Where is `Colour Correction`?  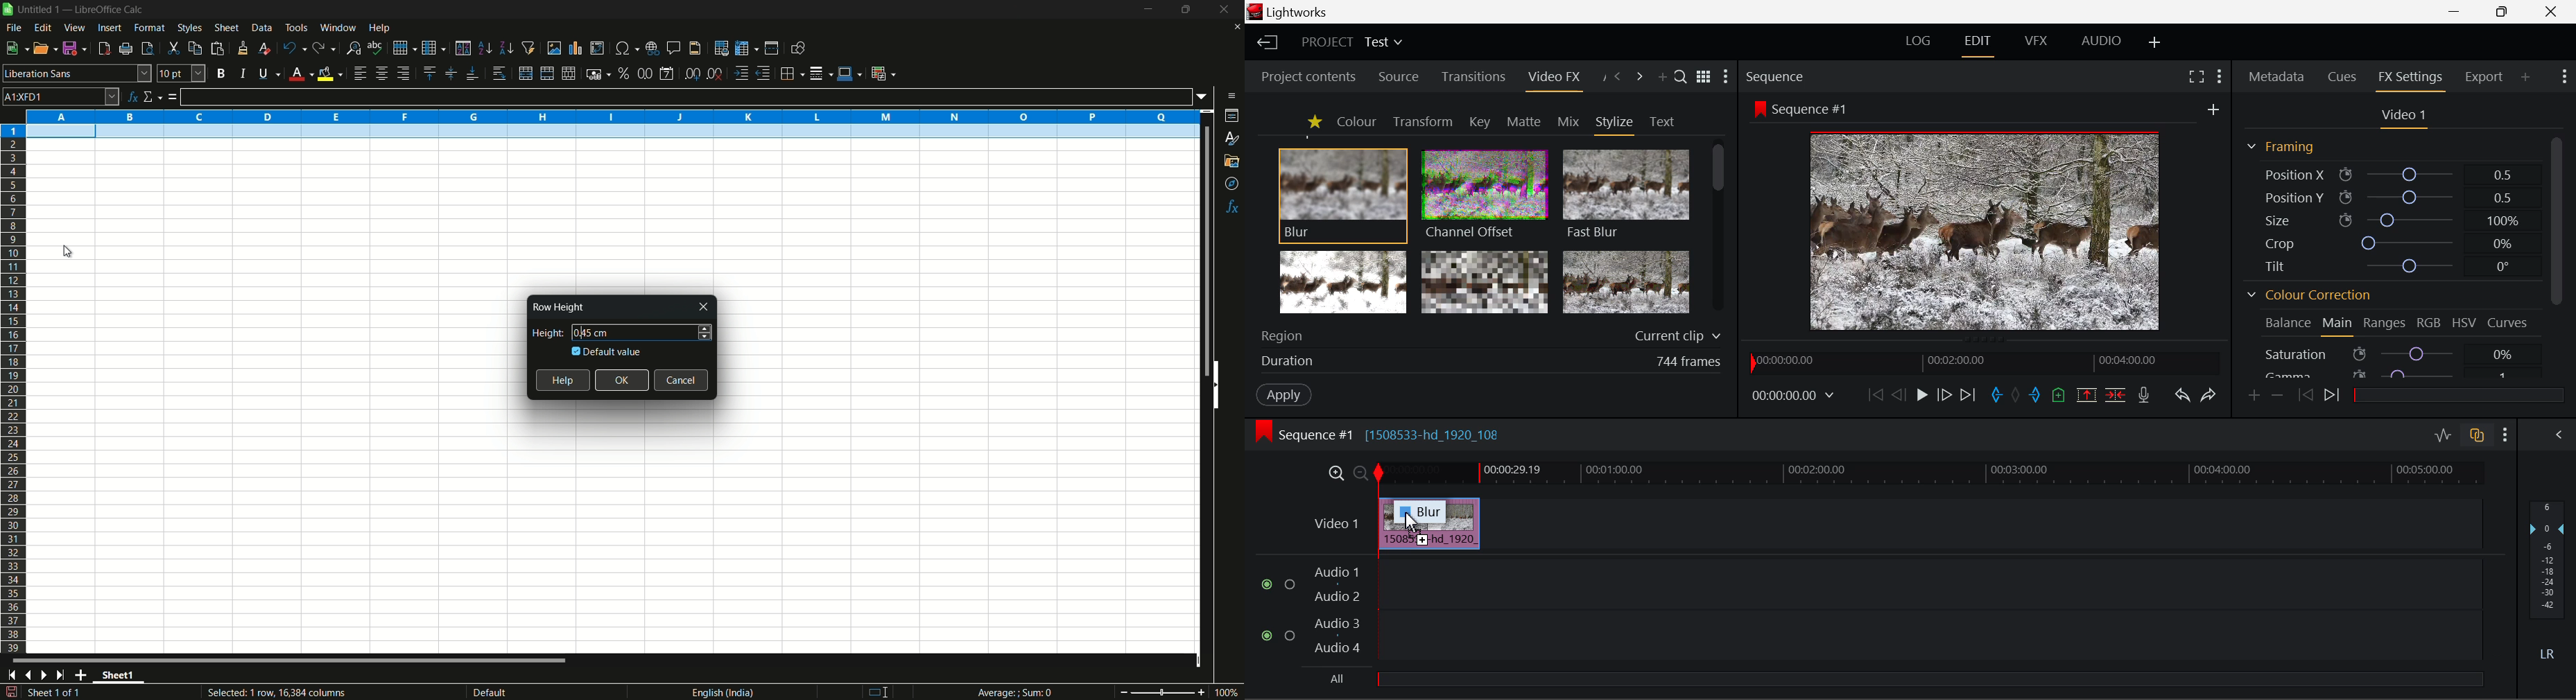 Colour Correction is located at coordinates (2309, 294).